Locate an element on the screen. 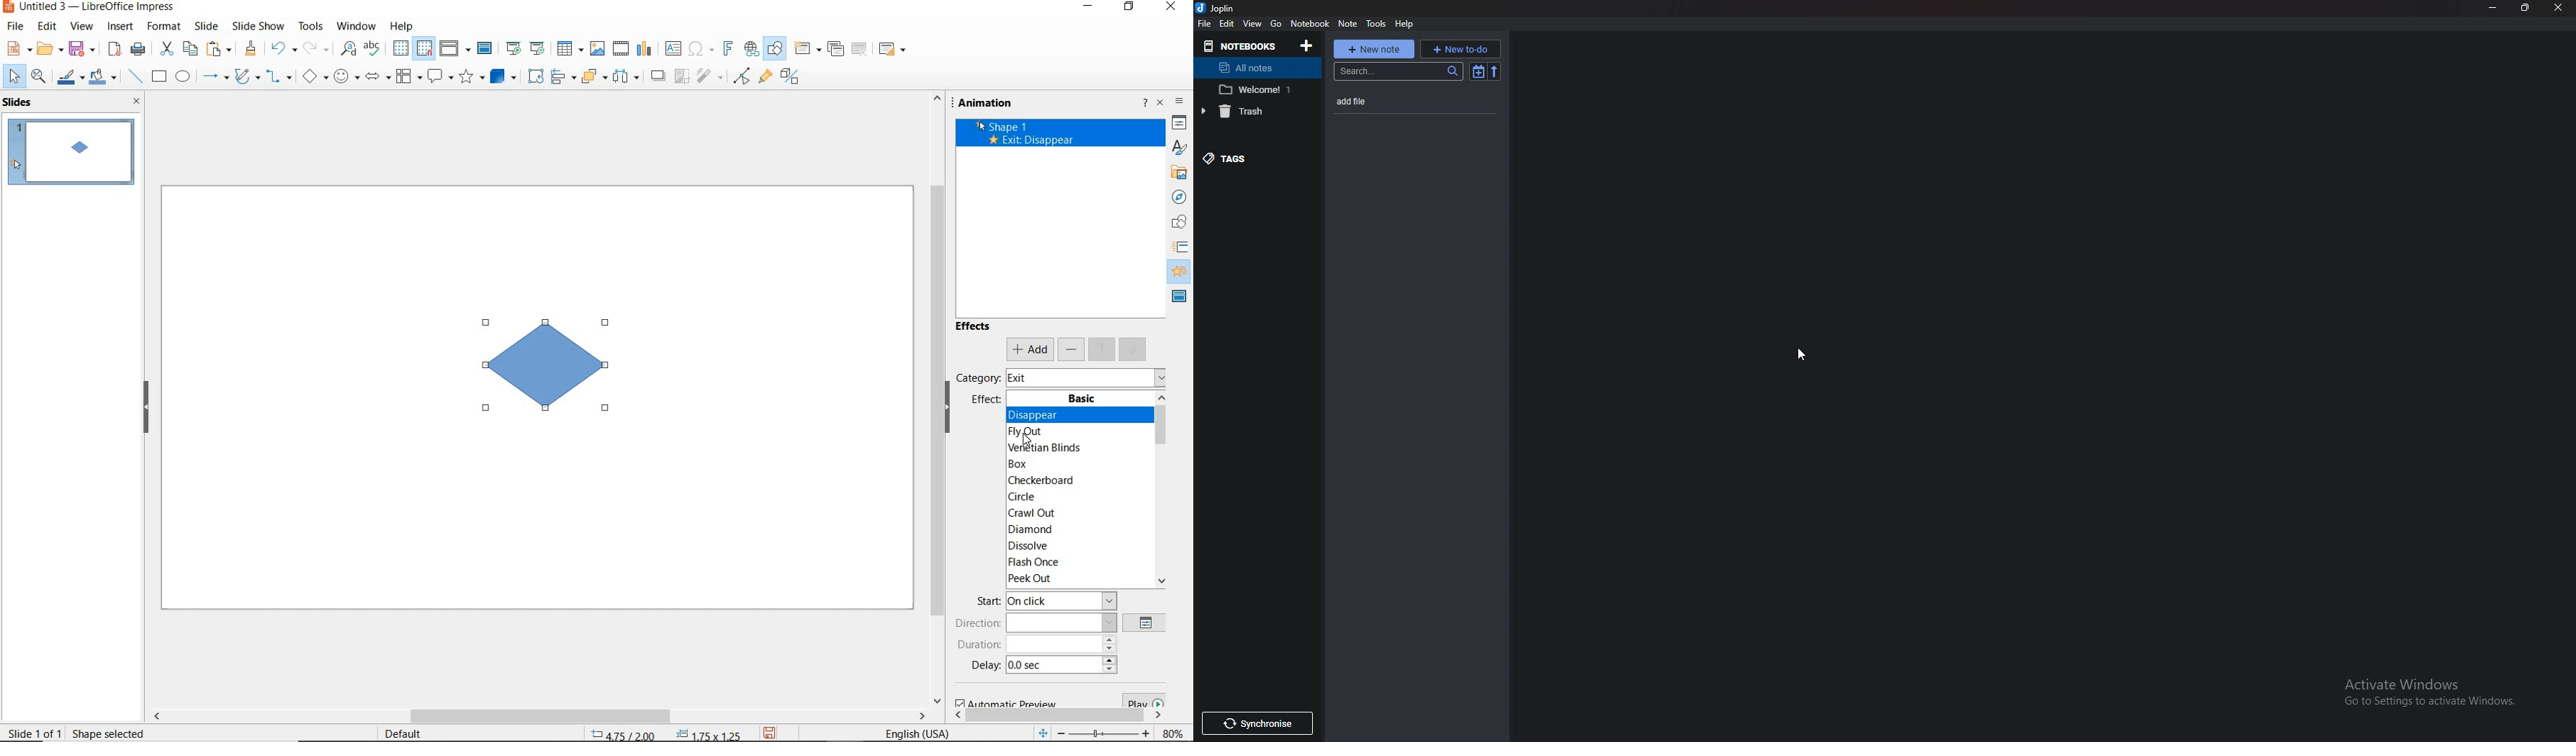 This screenshot has height=756, width=2576. master slide is located at coordinates (1179, 298).